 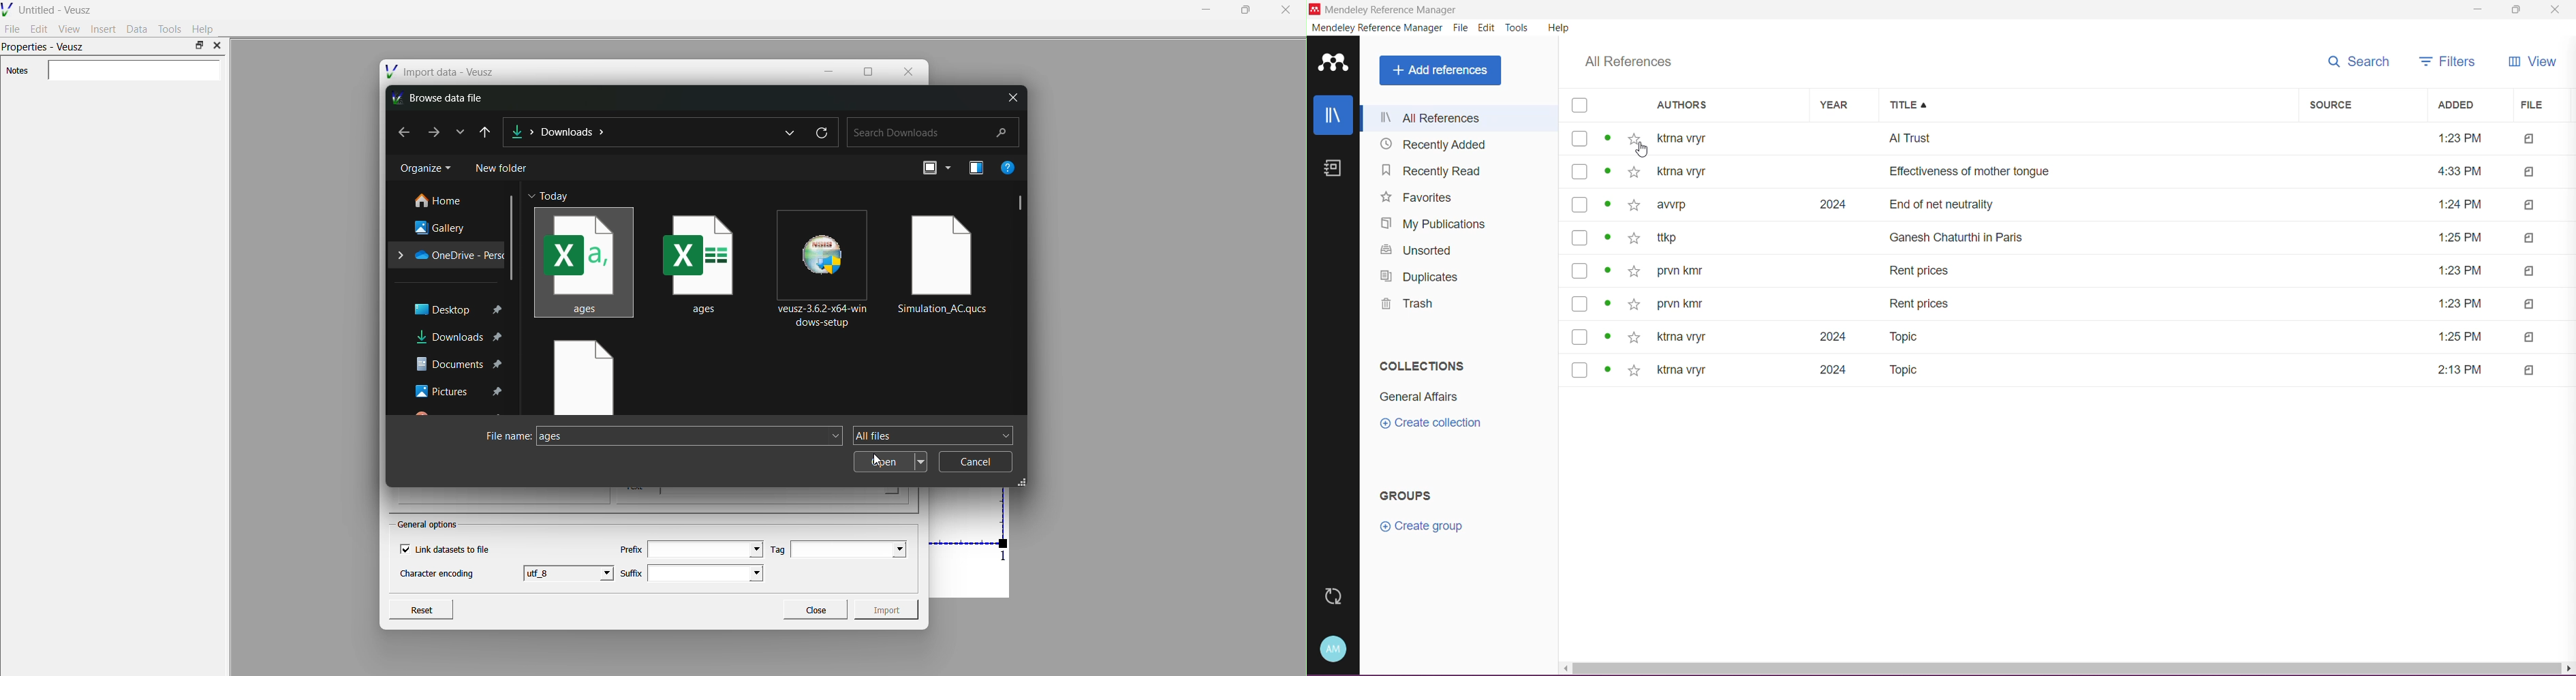 I want to click on Click to select, so click(x=1580, y=171).